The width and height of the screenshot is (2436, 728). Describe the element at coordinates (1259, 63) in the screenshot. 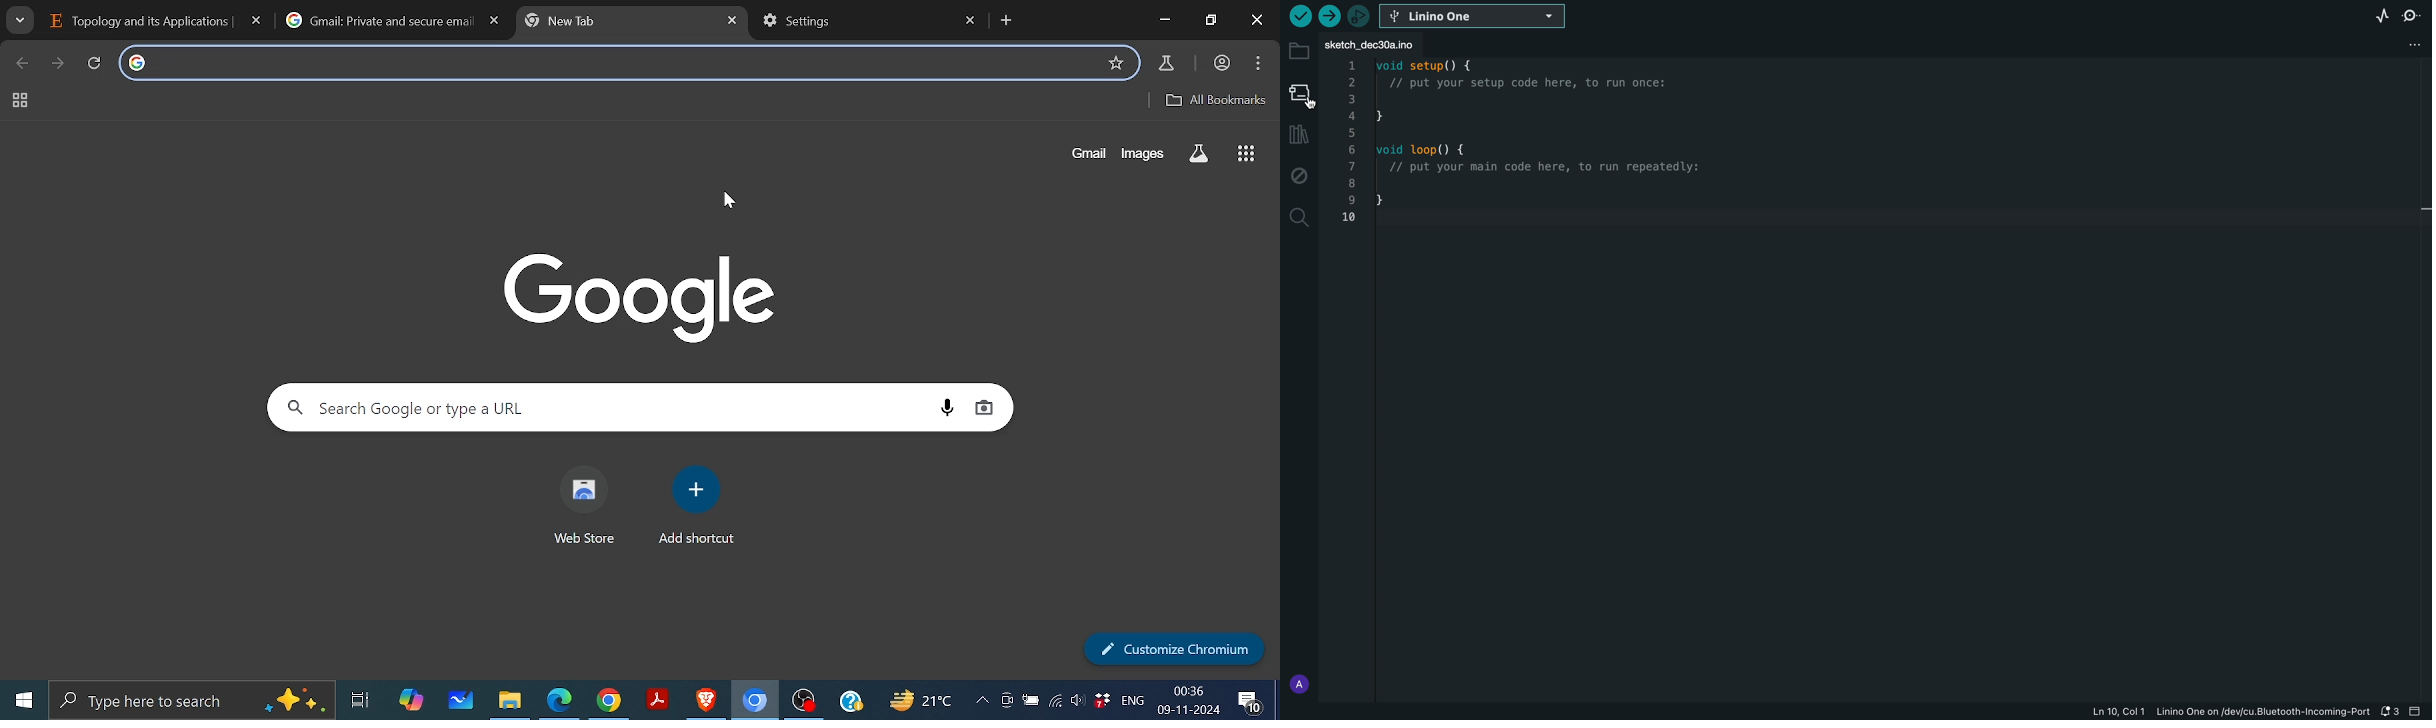

I see `Customize and control chormium` at that location.